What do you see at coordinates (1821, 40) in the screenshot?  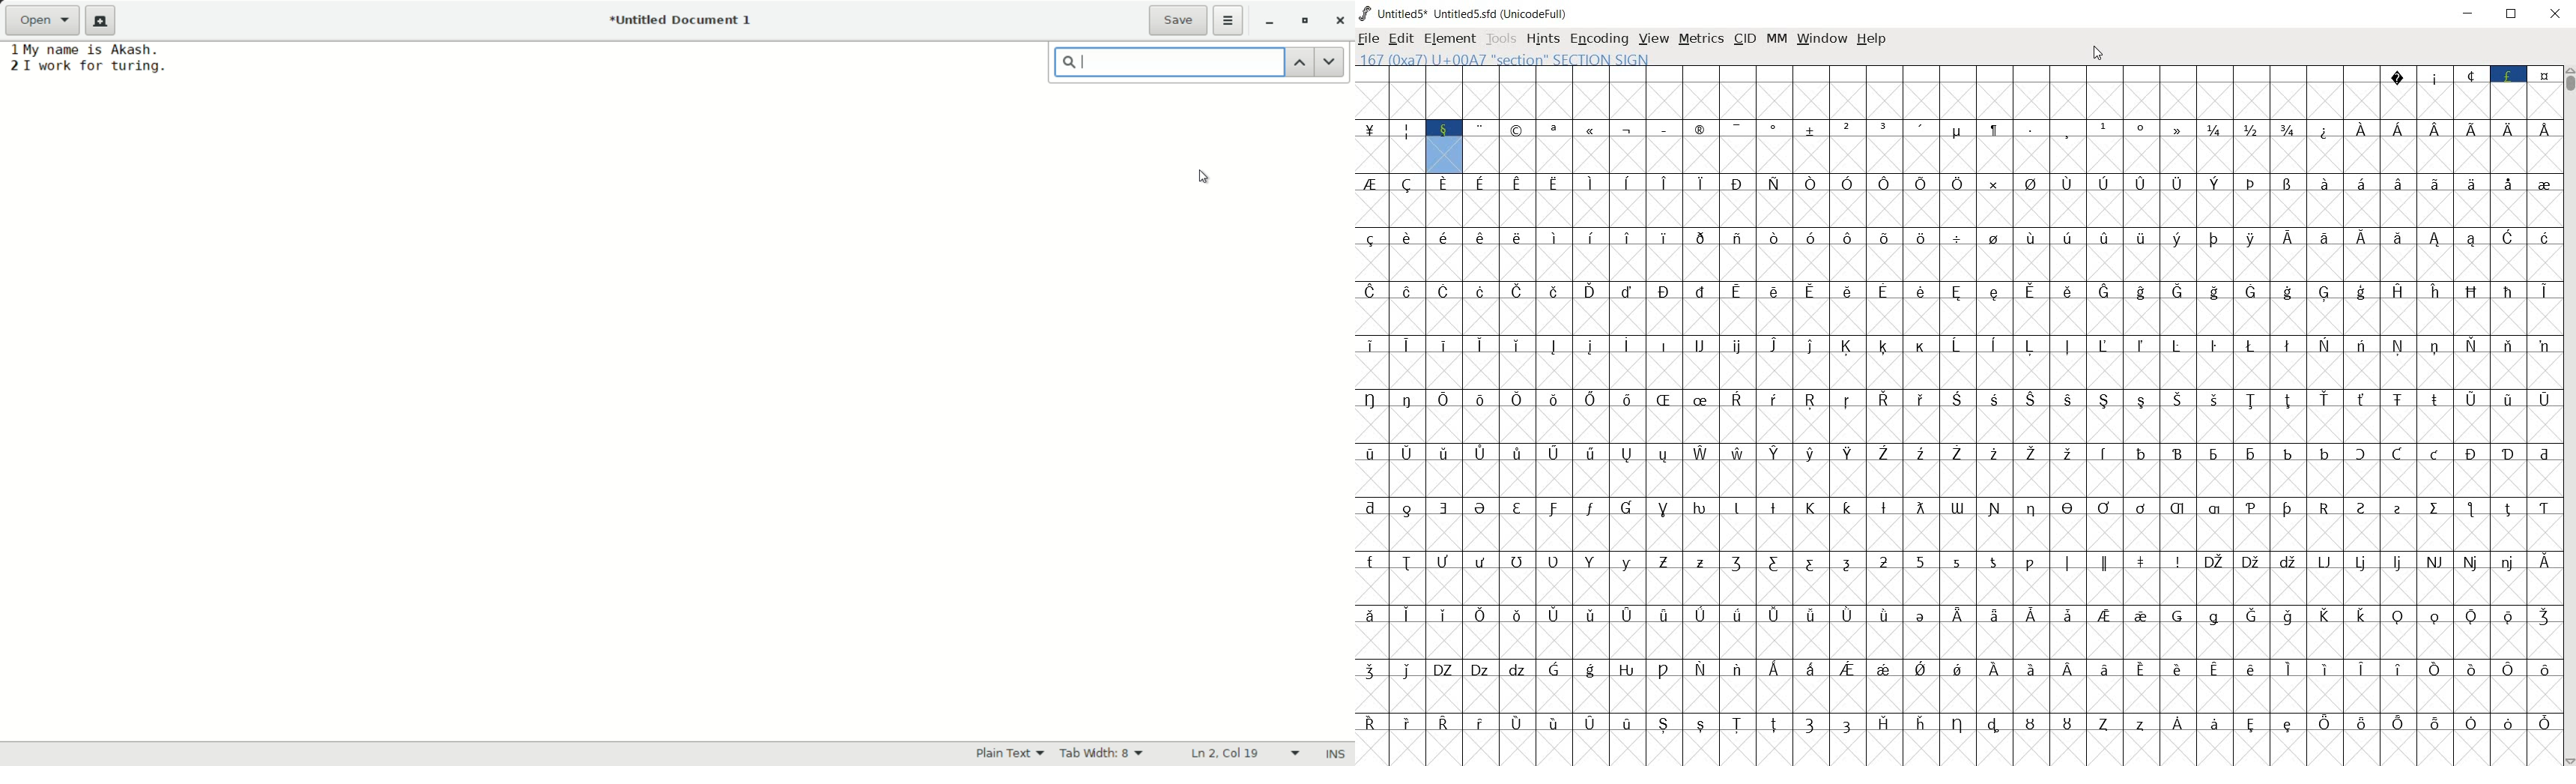 I see `window` at bounding box center [1821, 40].